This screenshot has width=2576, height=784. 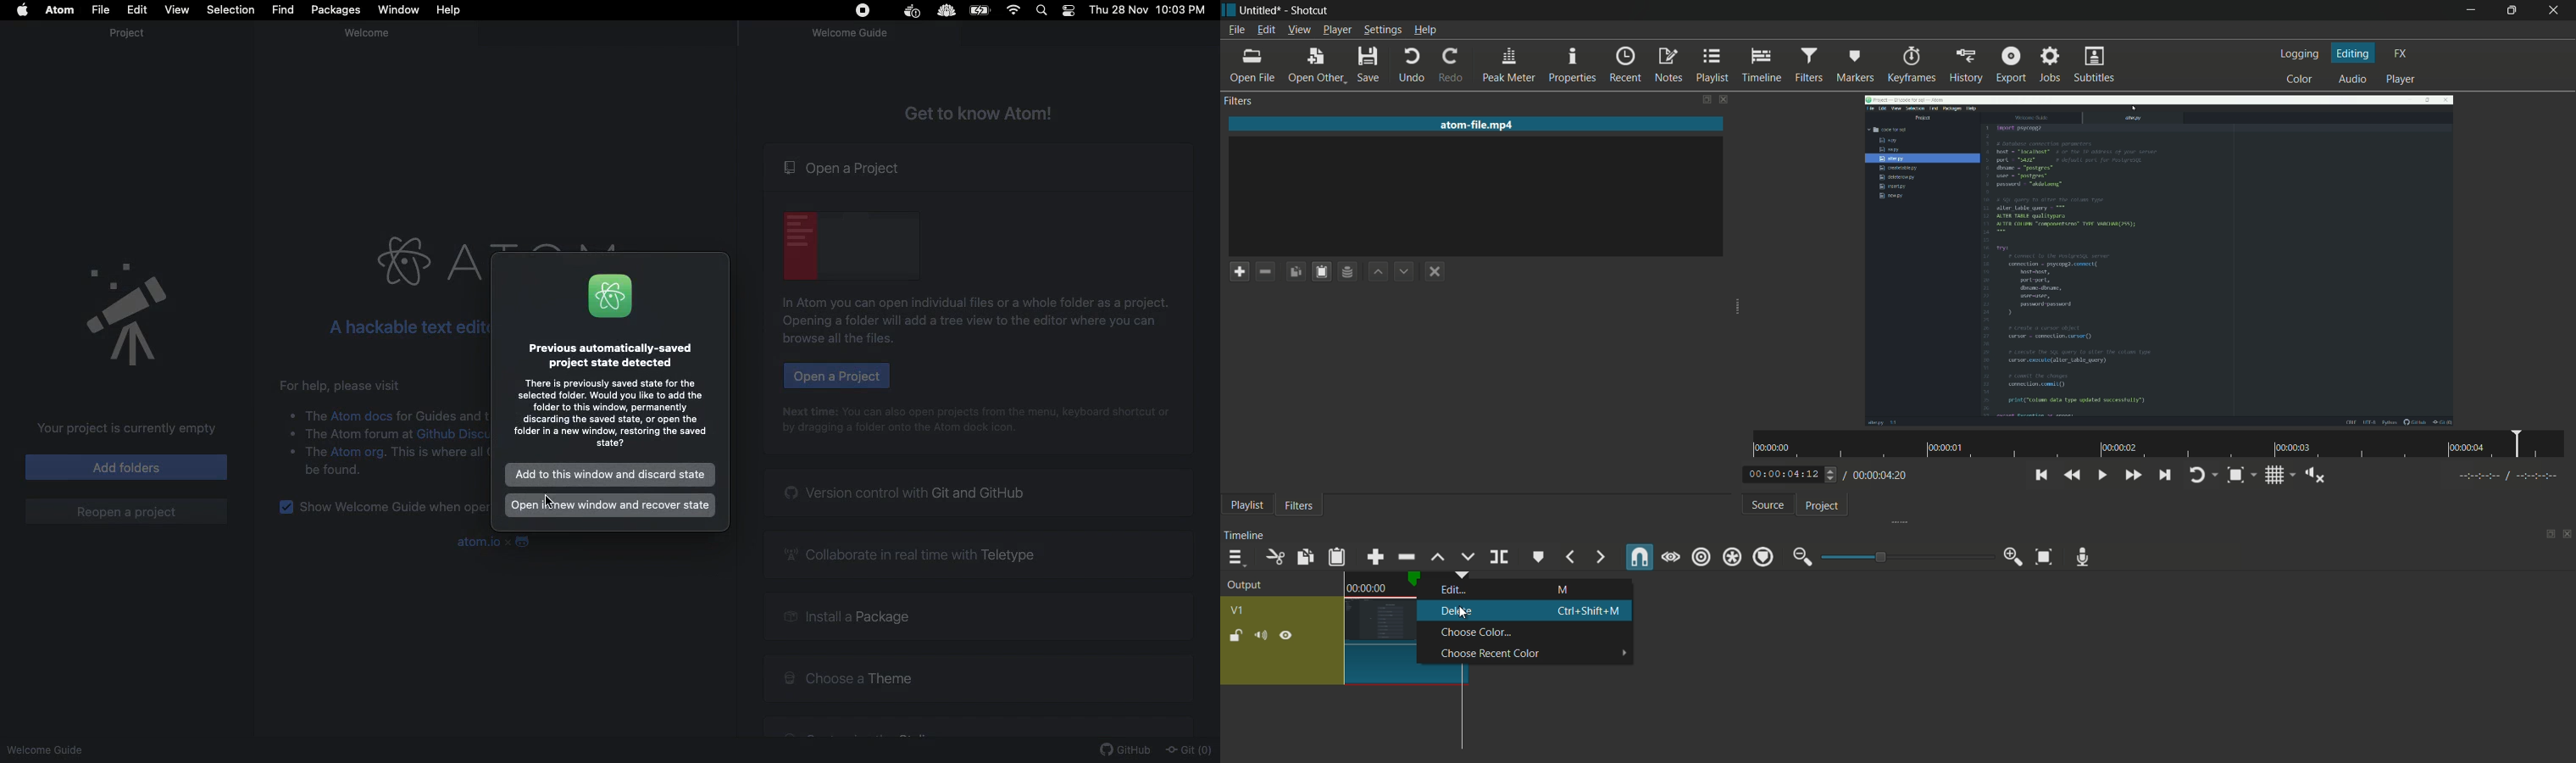 What do you see at coordinates (1248, 536) in the screenshot?
I see `timeline` at bounding box center [1248, 536].